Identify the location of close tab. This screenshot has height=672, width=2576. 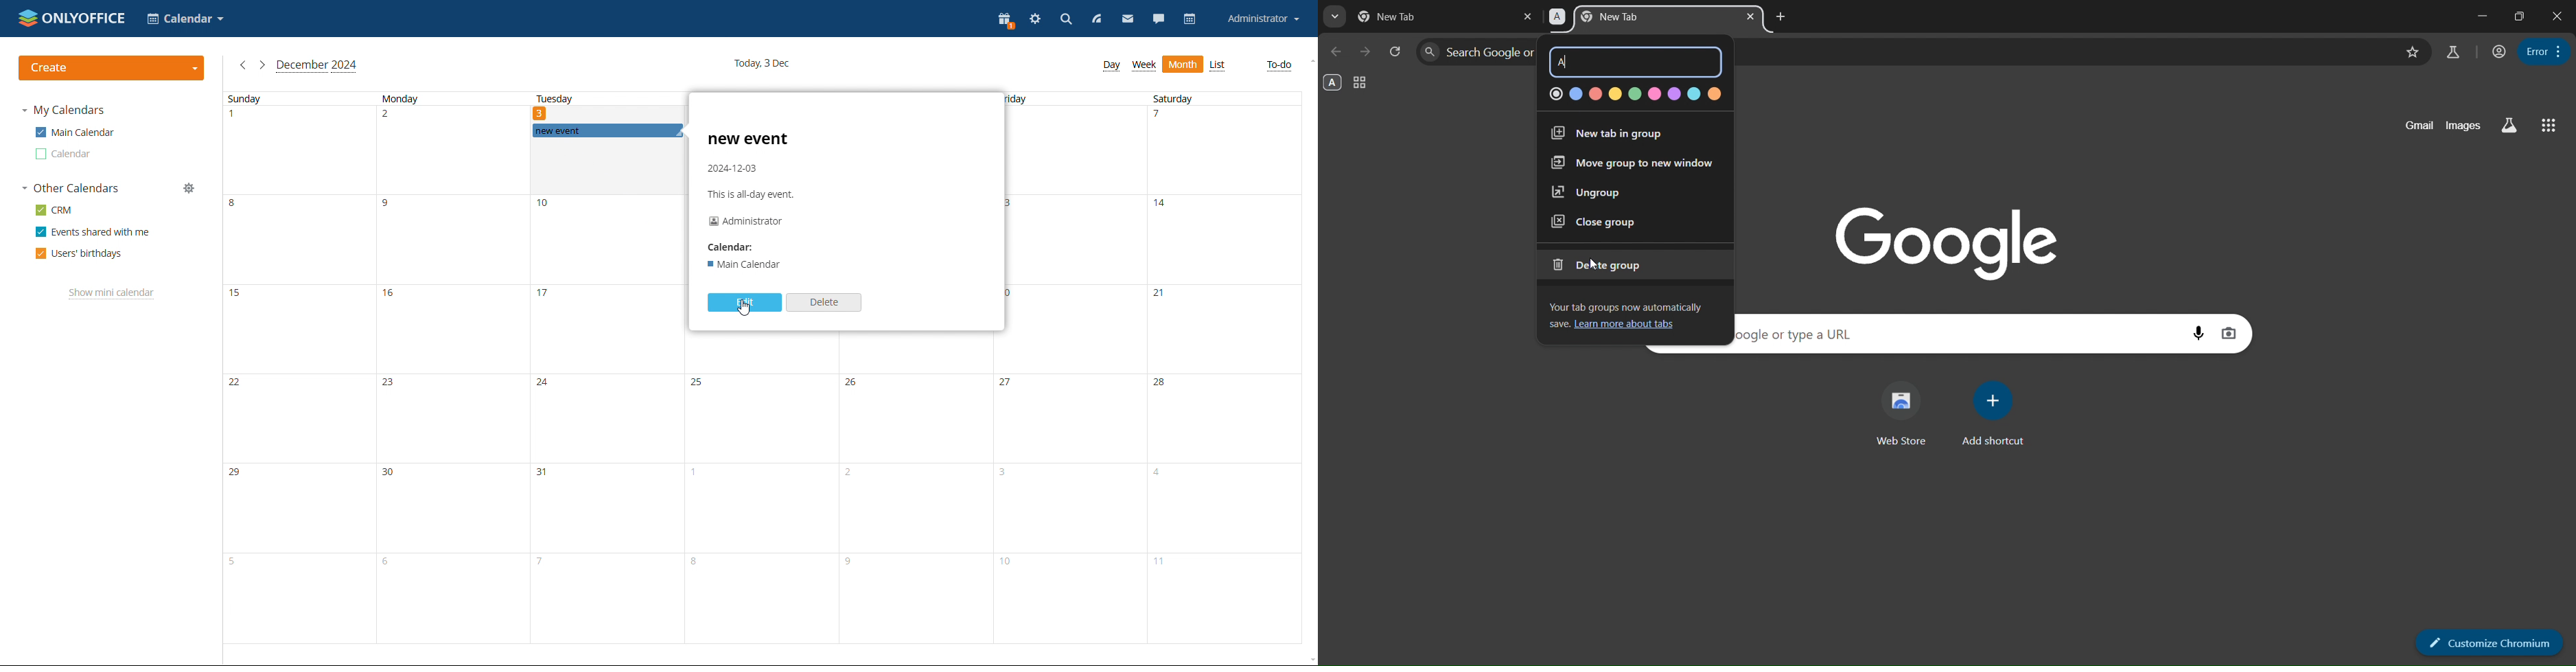
(1528, 16).